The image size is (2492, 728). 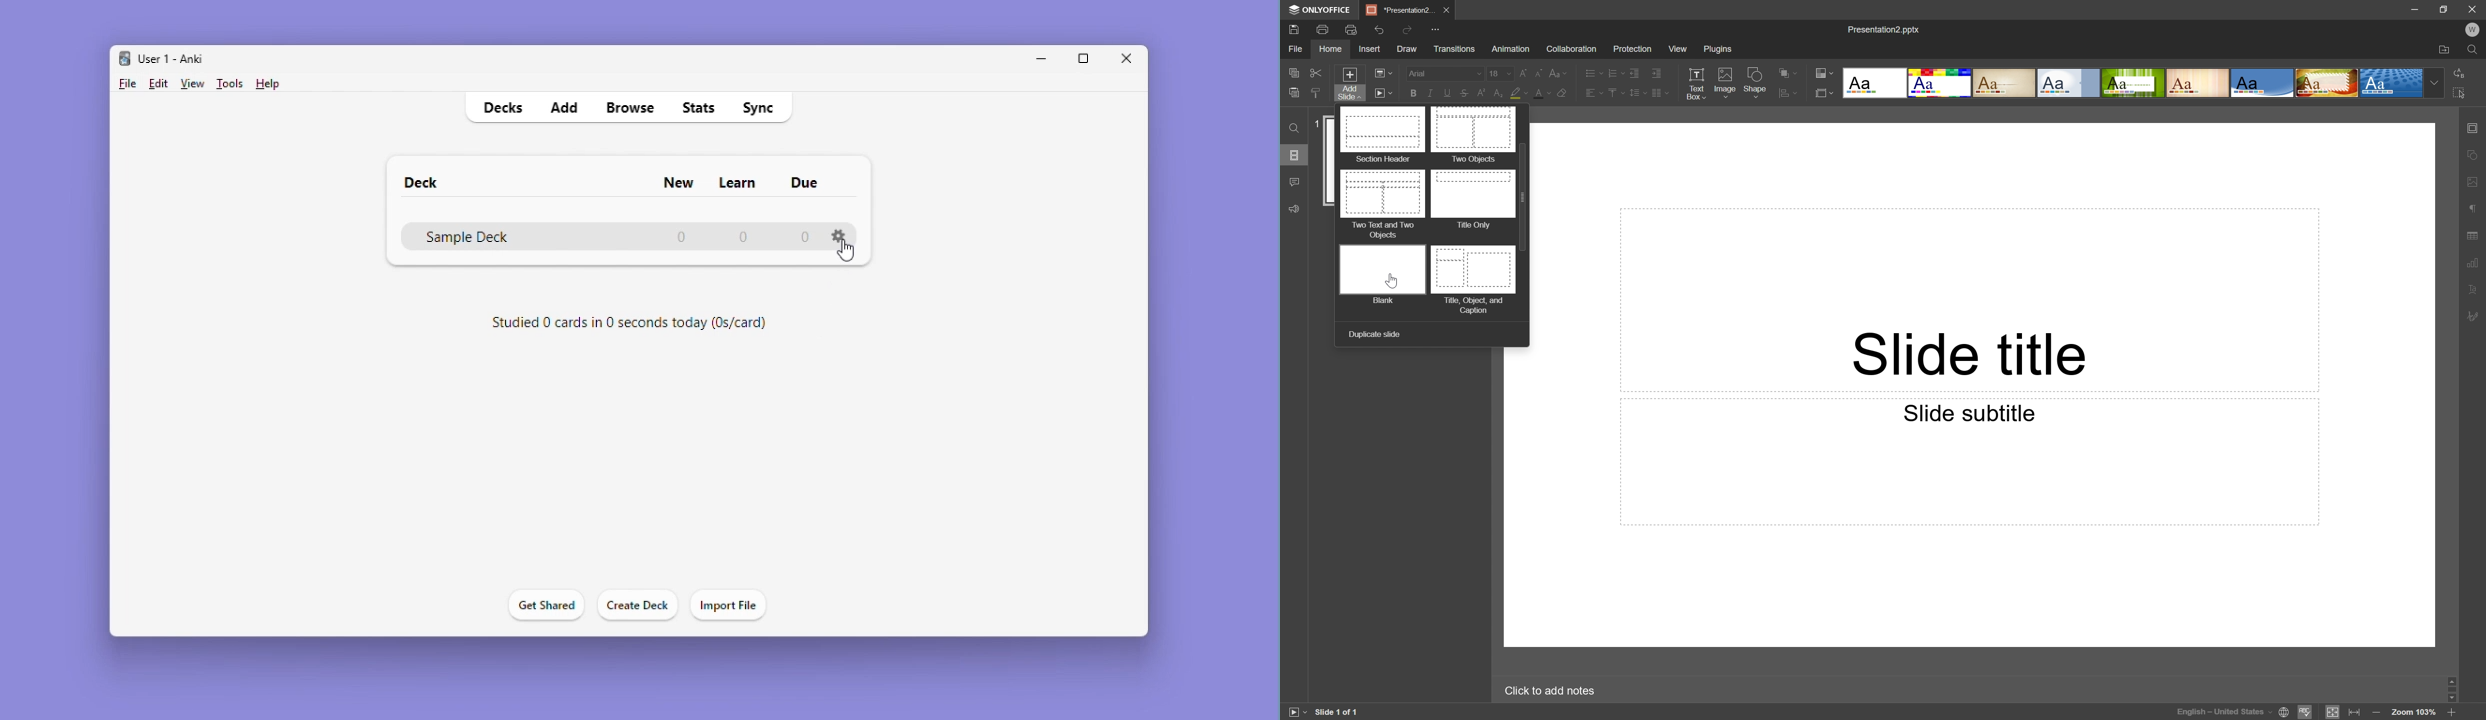 I want to click on slide 1, so click(x=1330, y=162).